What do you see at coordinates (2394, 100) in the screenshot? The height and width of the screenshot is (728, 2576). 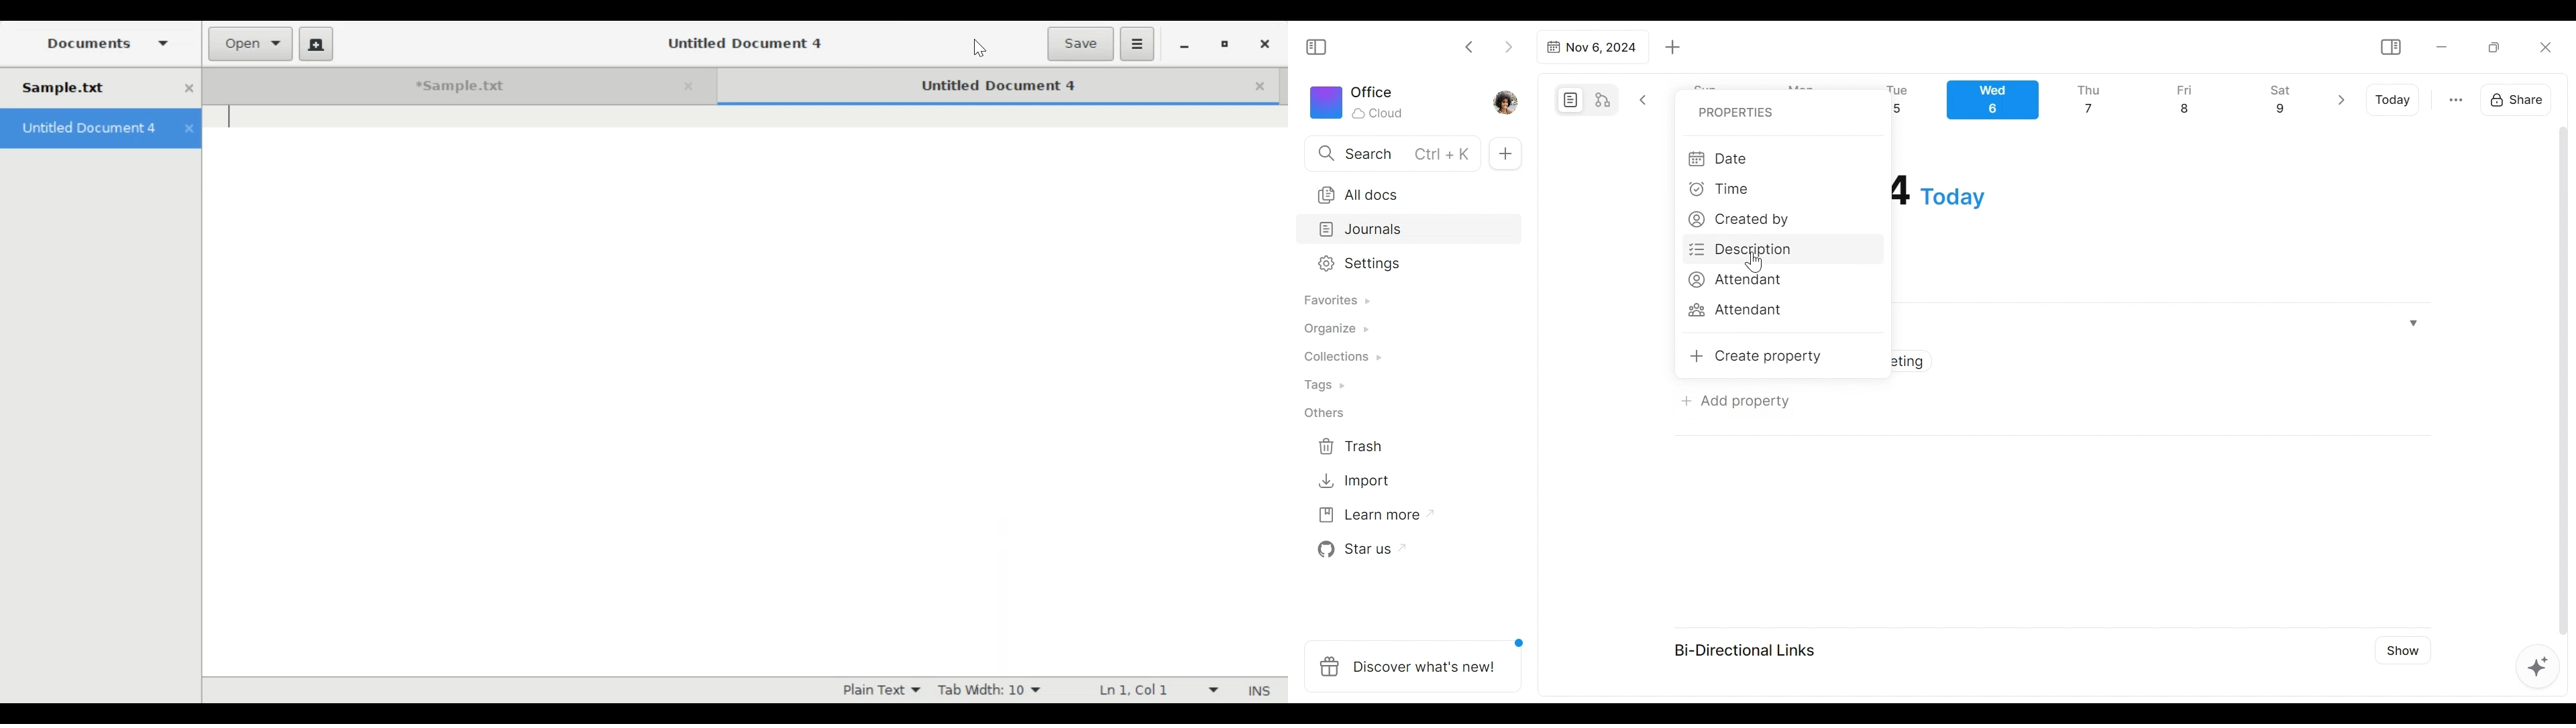 I see `Today` at bounding box center [2394, 100].